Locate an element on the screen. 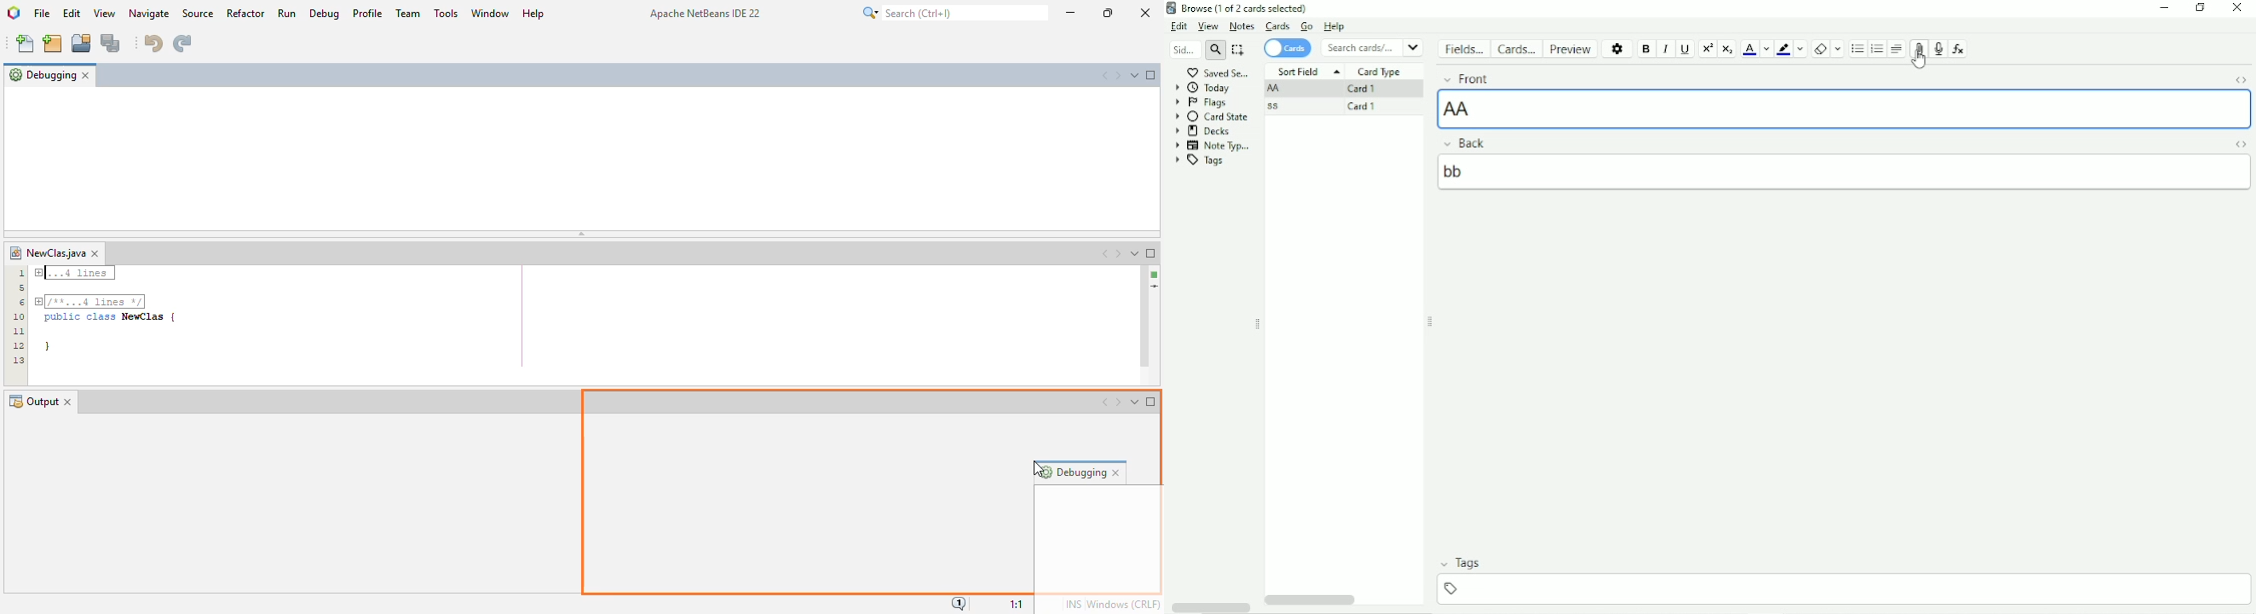 The image size is (2268, 616). Toggle HTML Editor is located at coordinates (2241, 143).